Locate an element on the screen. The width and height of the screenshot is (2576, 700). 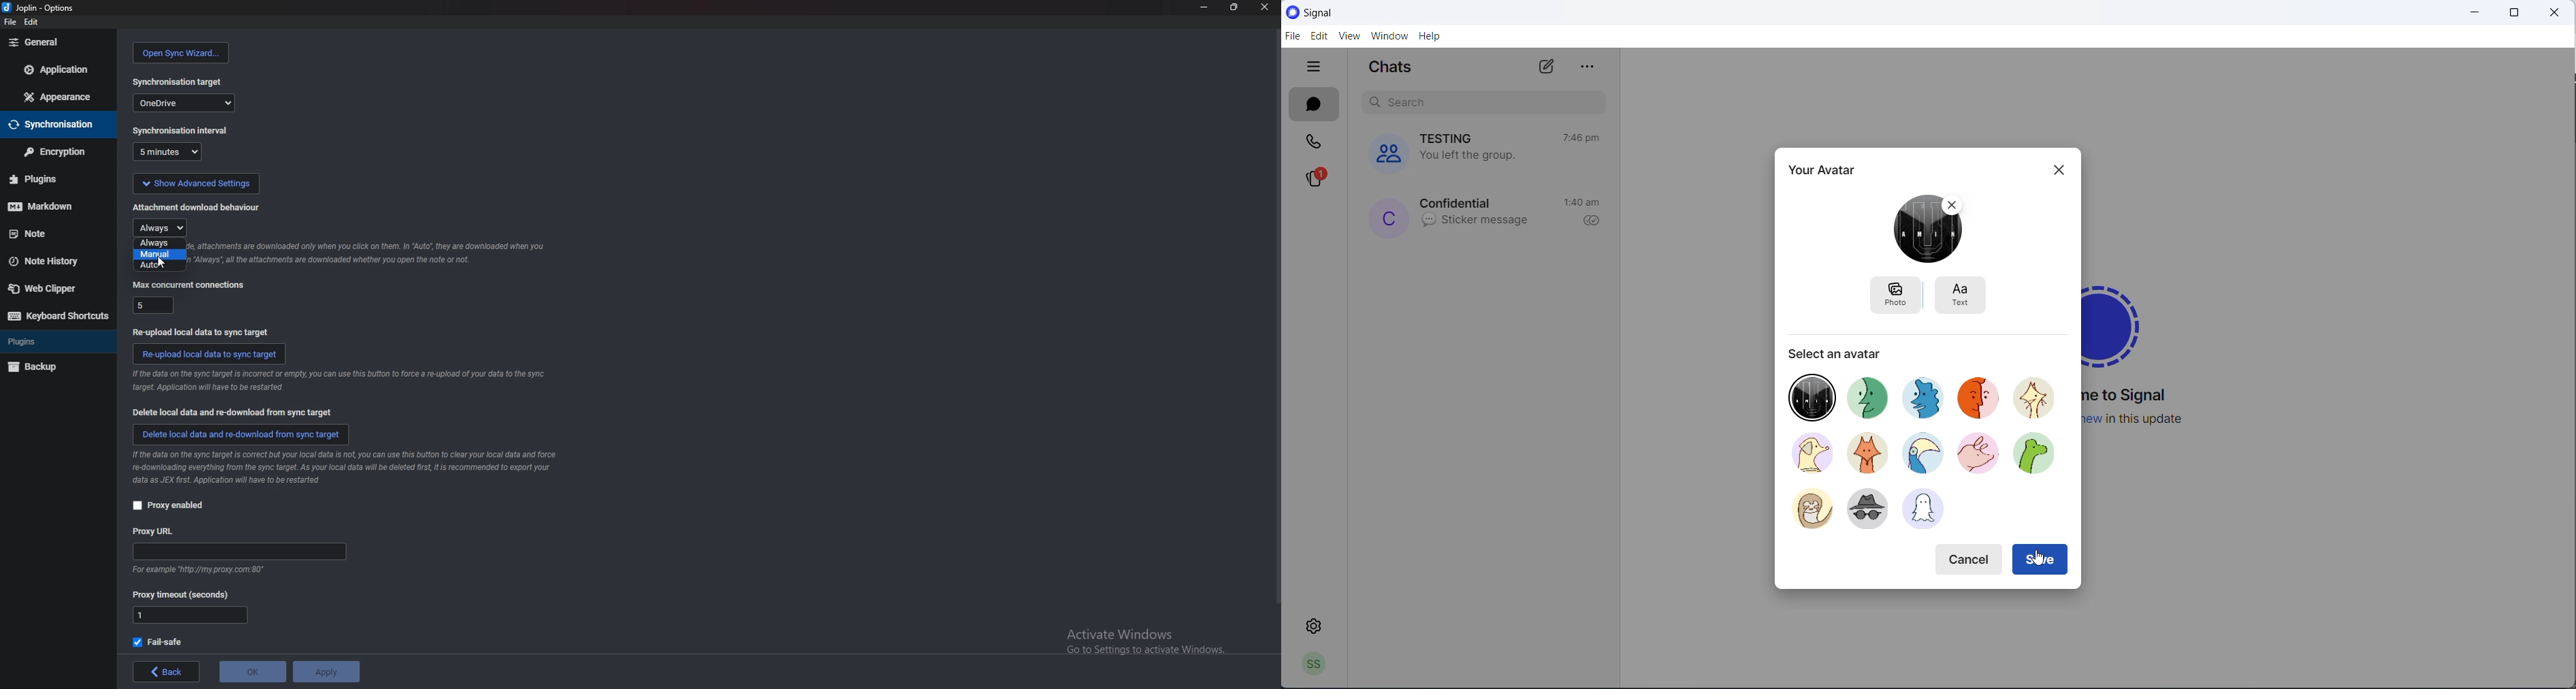
group cover picture is located at coordinates (1386, 154).